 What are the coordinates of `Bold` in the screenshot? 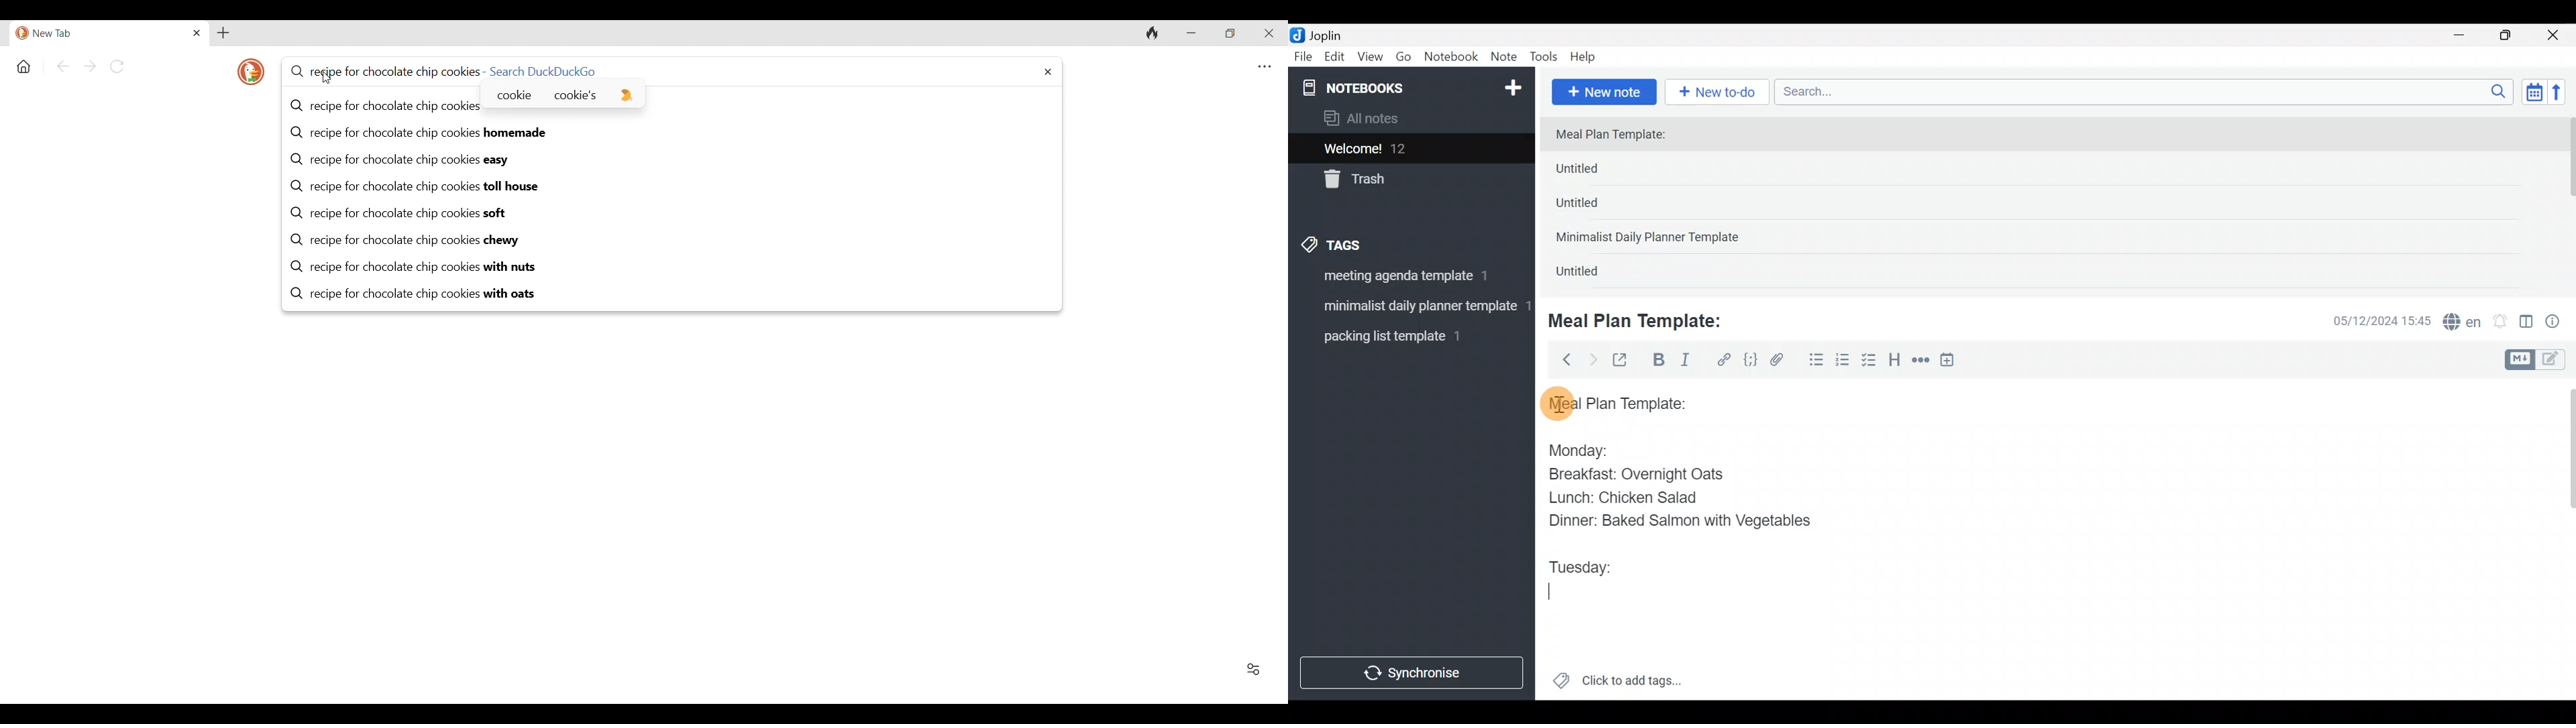 It's located at (1658, 361).